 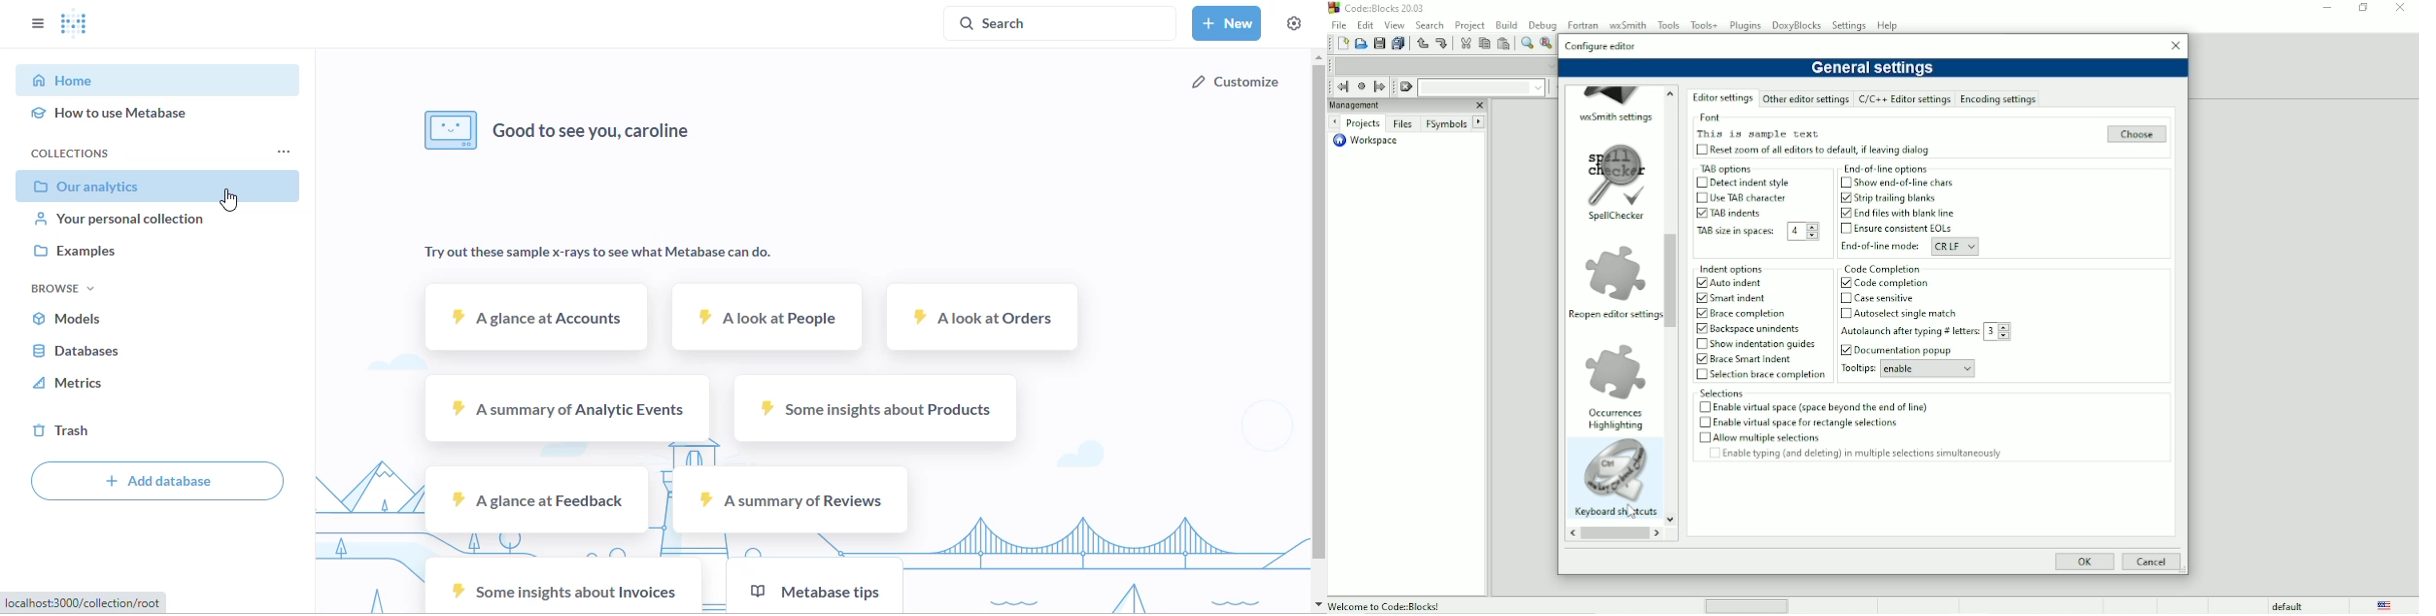 What do you see at coordinates (1897, 198) in the screenshot?
I see `Strip trailing blanks` at bounding box center [1897, 198].